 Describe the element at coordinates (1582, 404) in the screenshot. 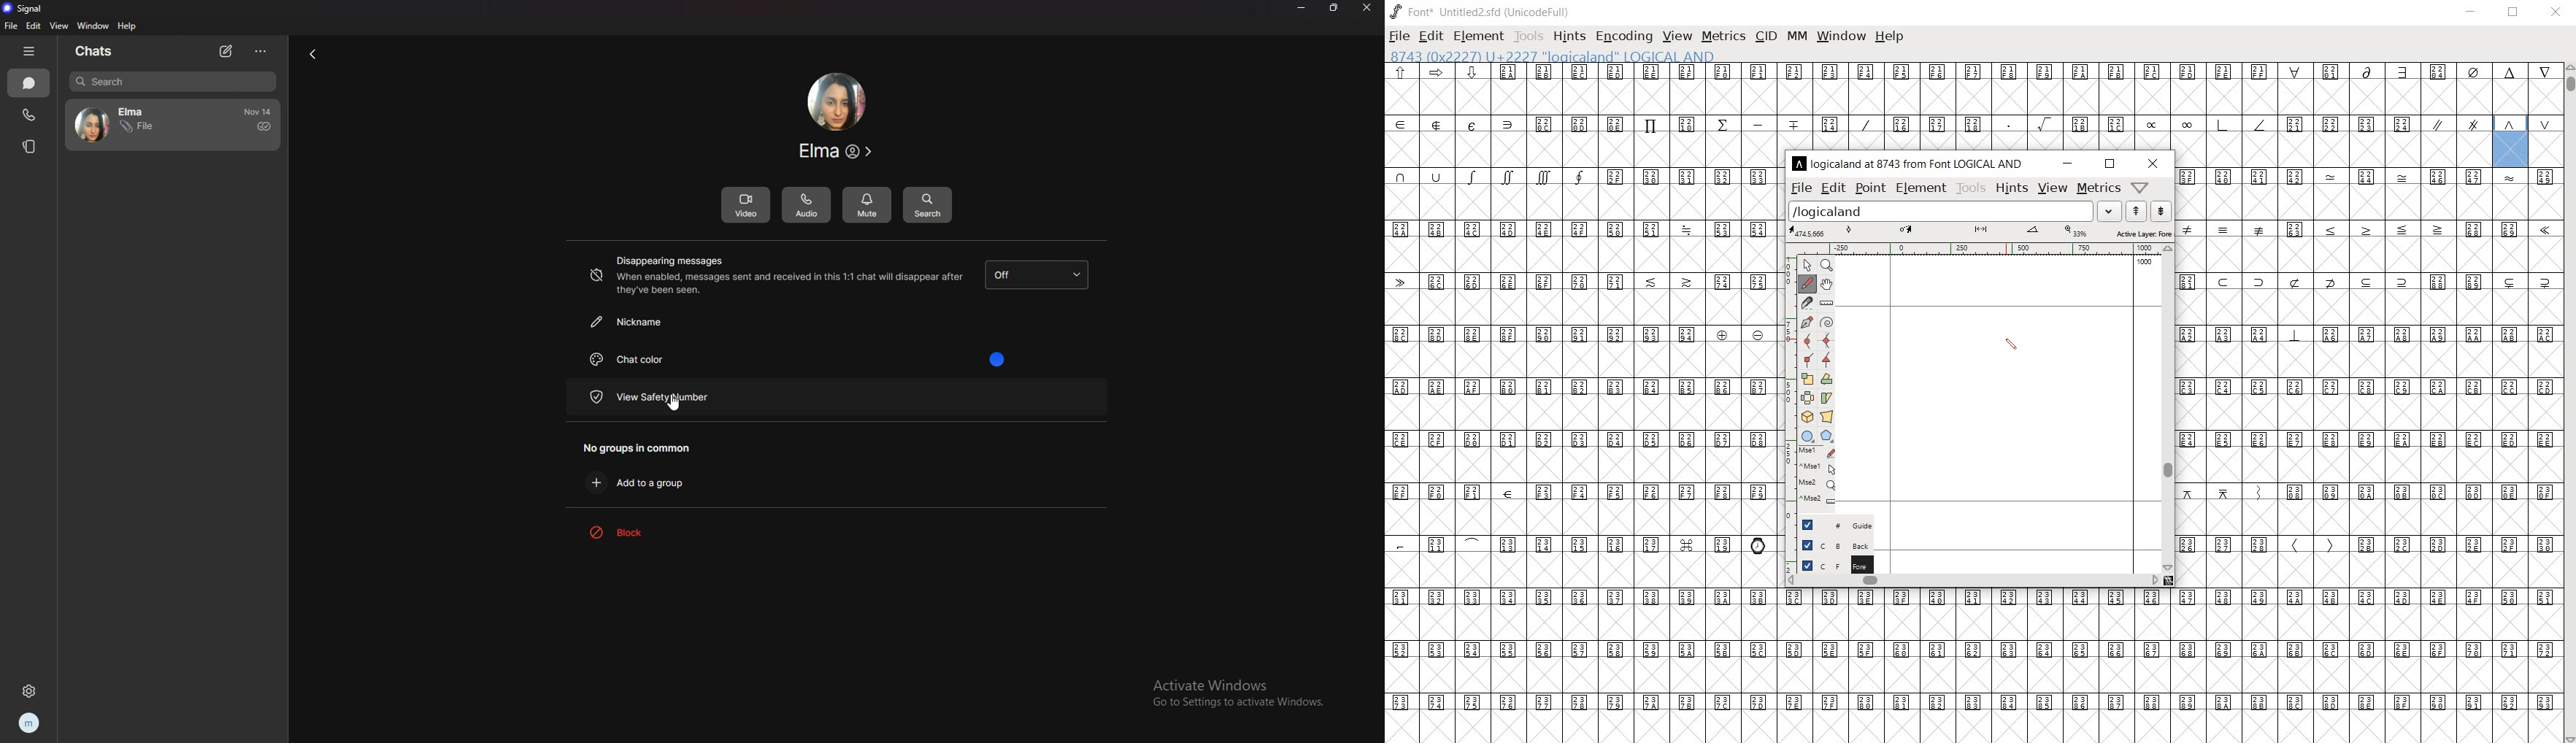

I see `glyph characters` at that location.